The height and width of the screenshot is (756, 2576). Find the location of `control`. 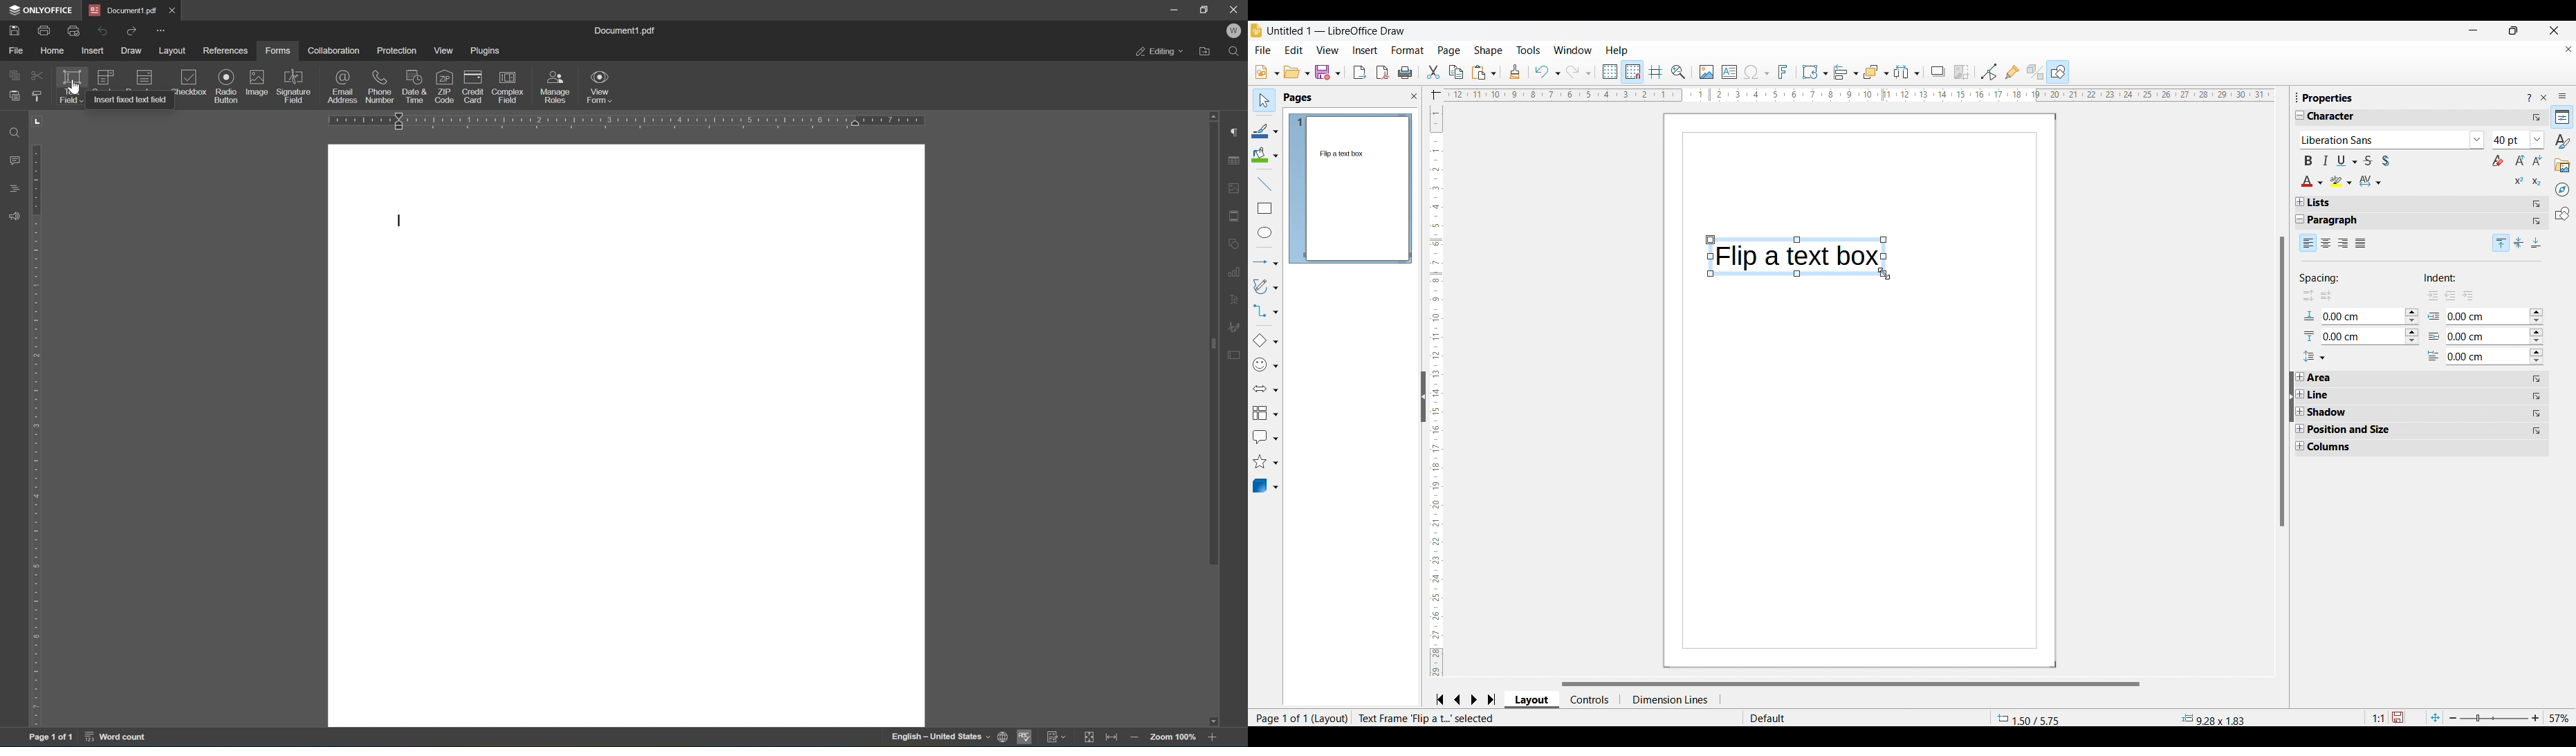

control is located at coordinates (1592, 699).